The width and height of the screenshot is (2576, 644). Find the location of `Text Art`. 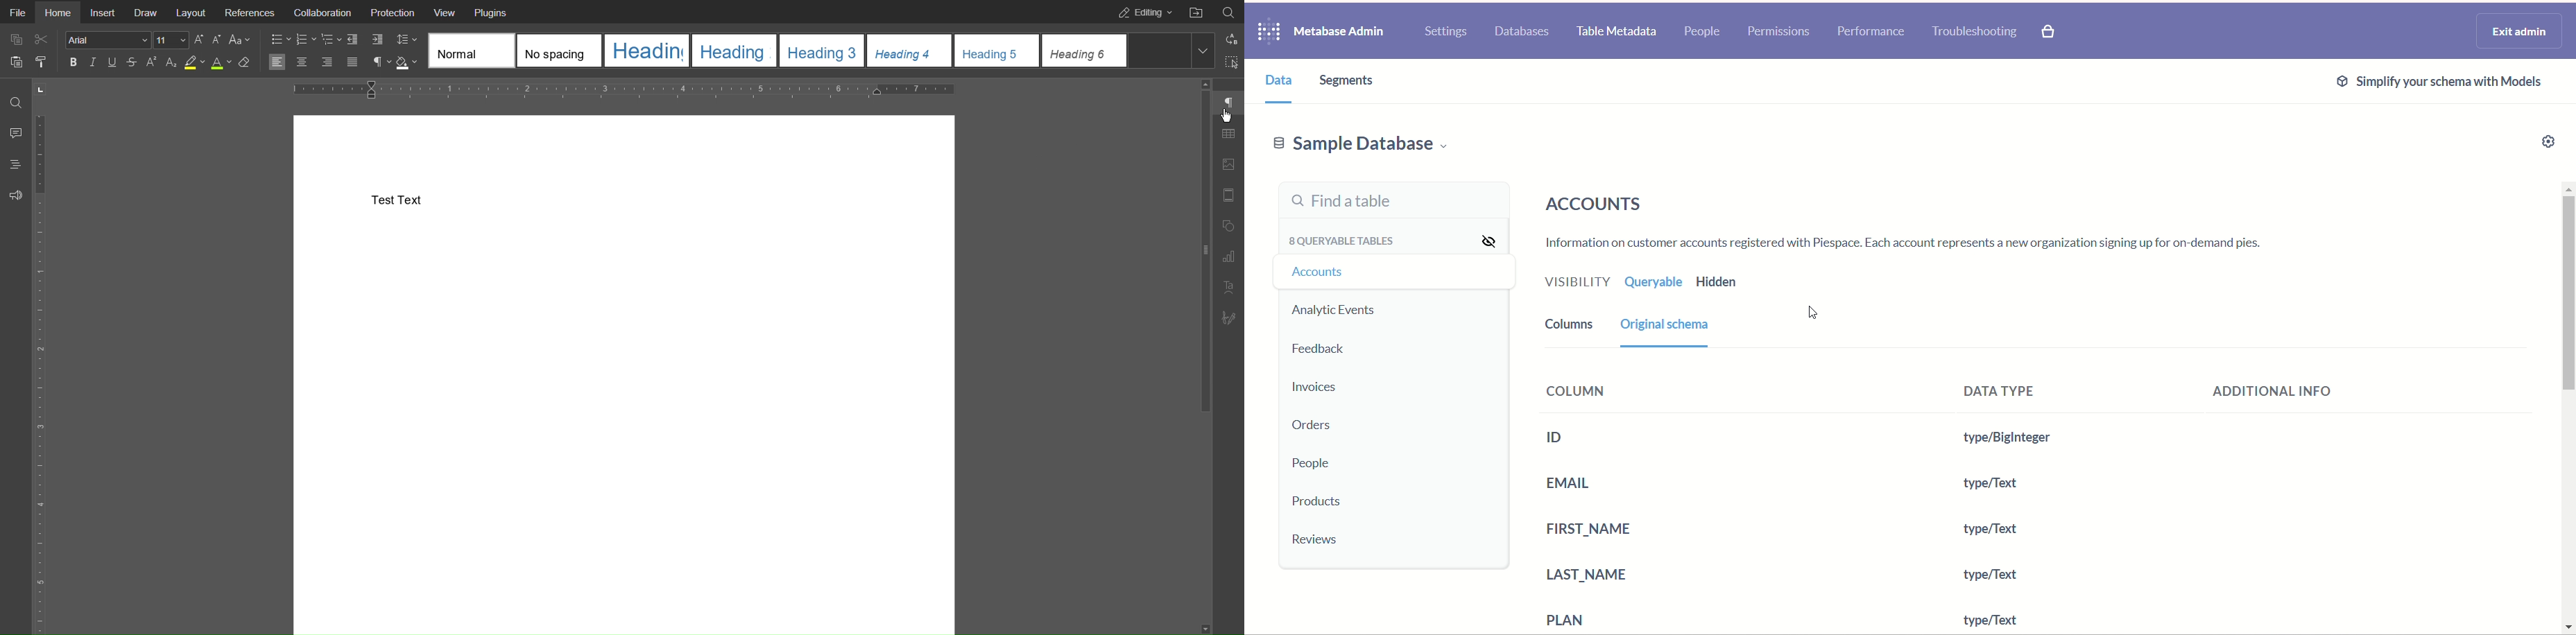

Text Art is located at coordinates (1229, 288).